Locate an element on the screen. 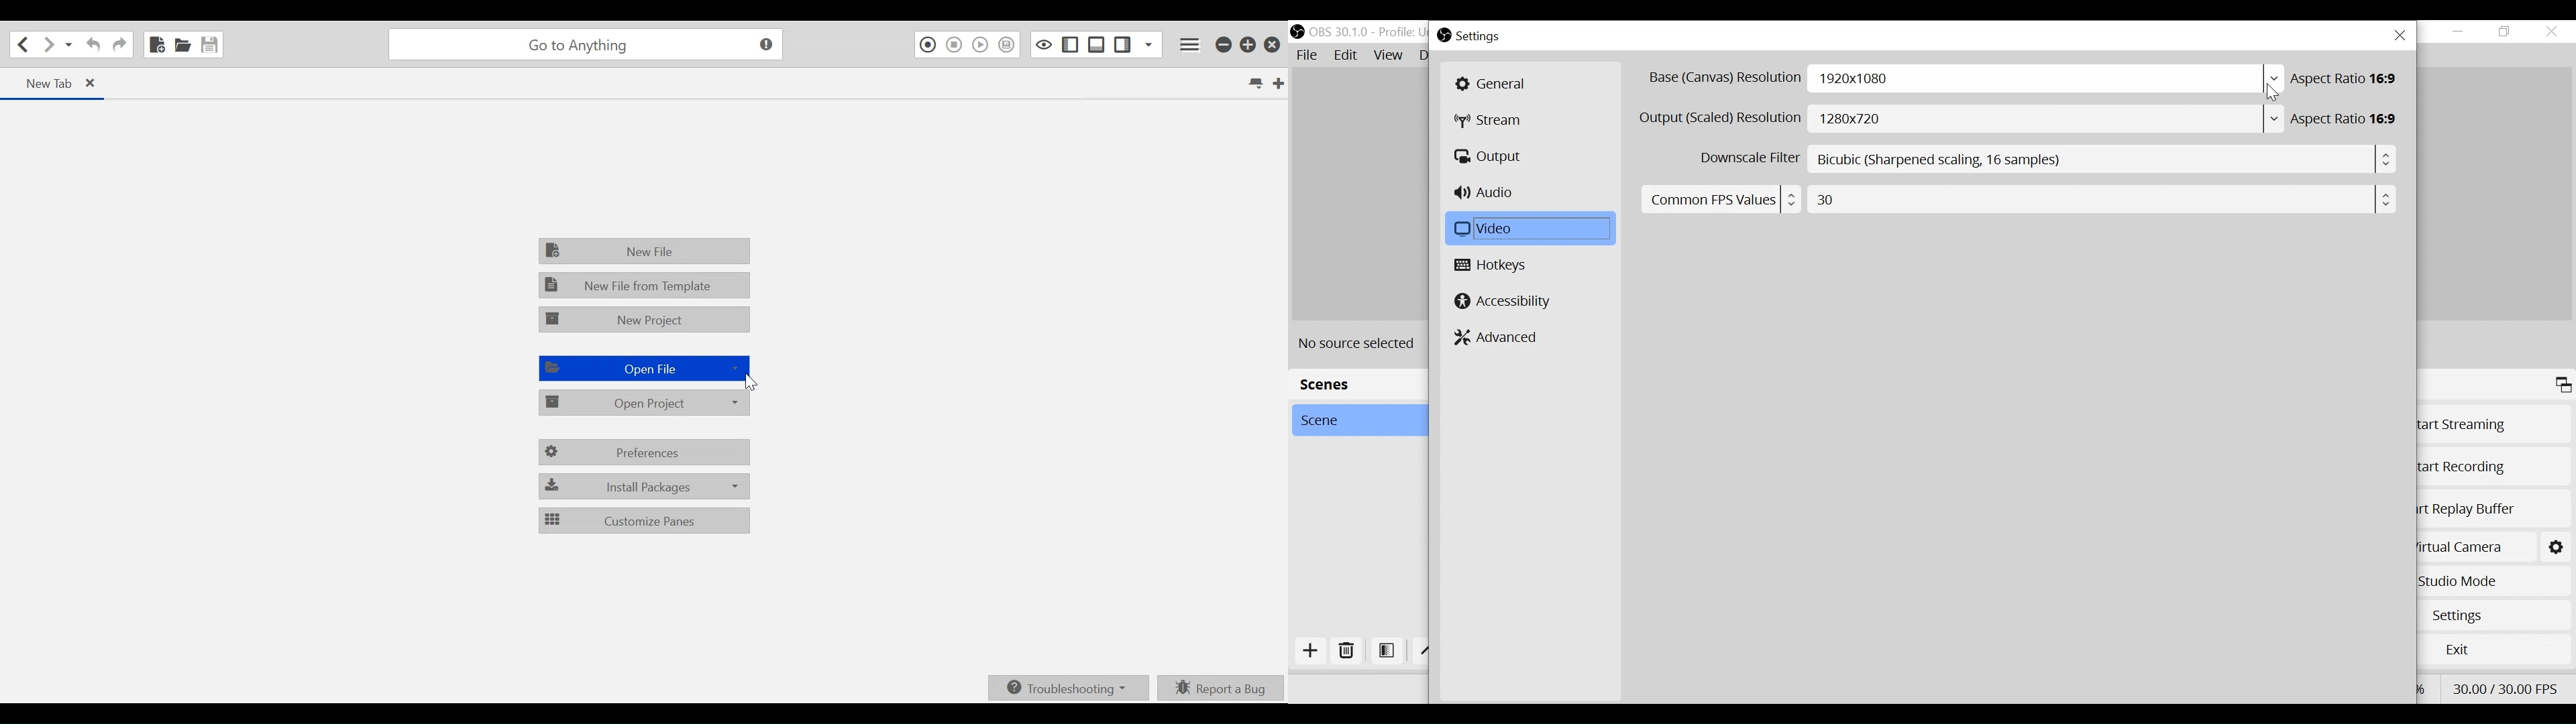  Open Scene Filter is located at coordinates (1387, 652).